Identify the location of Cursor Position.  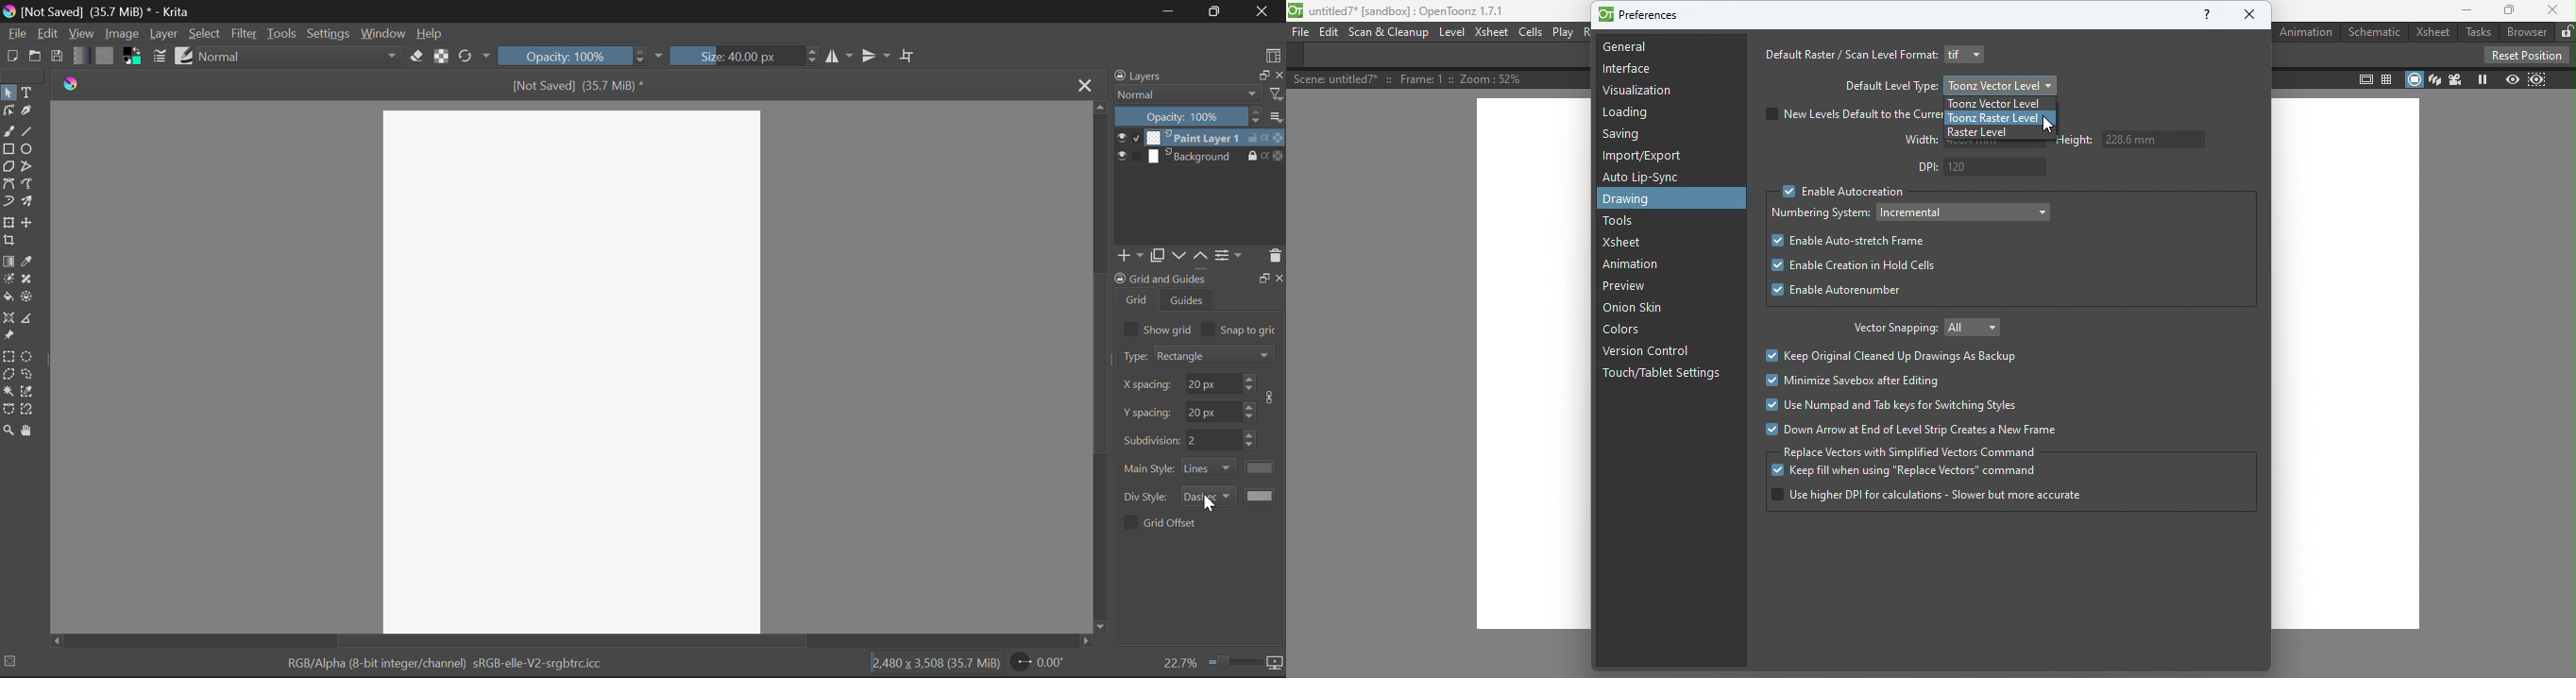
(1207, 502).